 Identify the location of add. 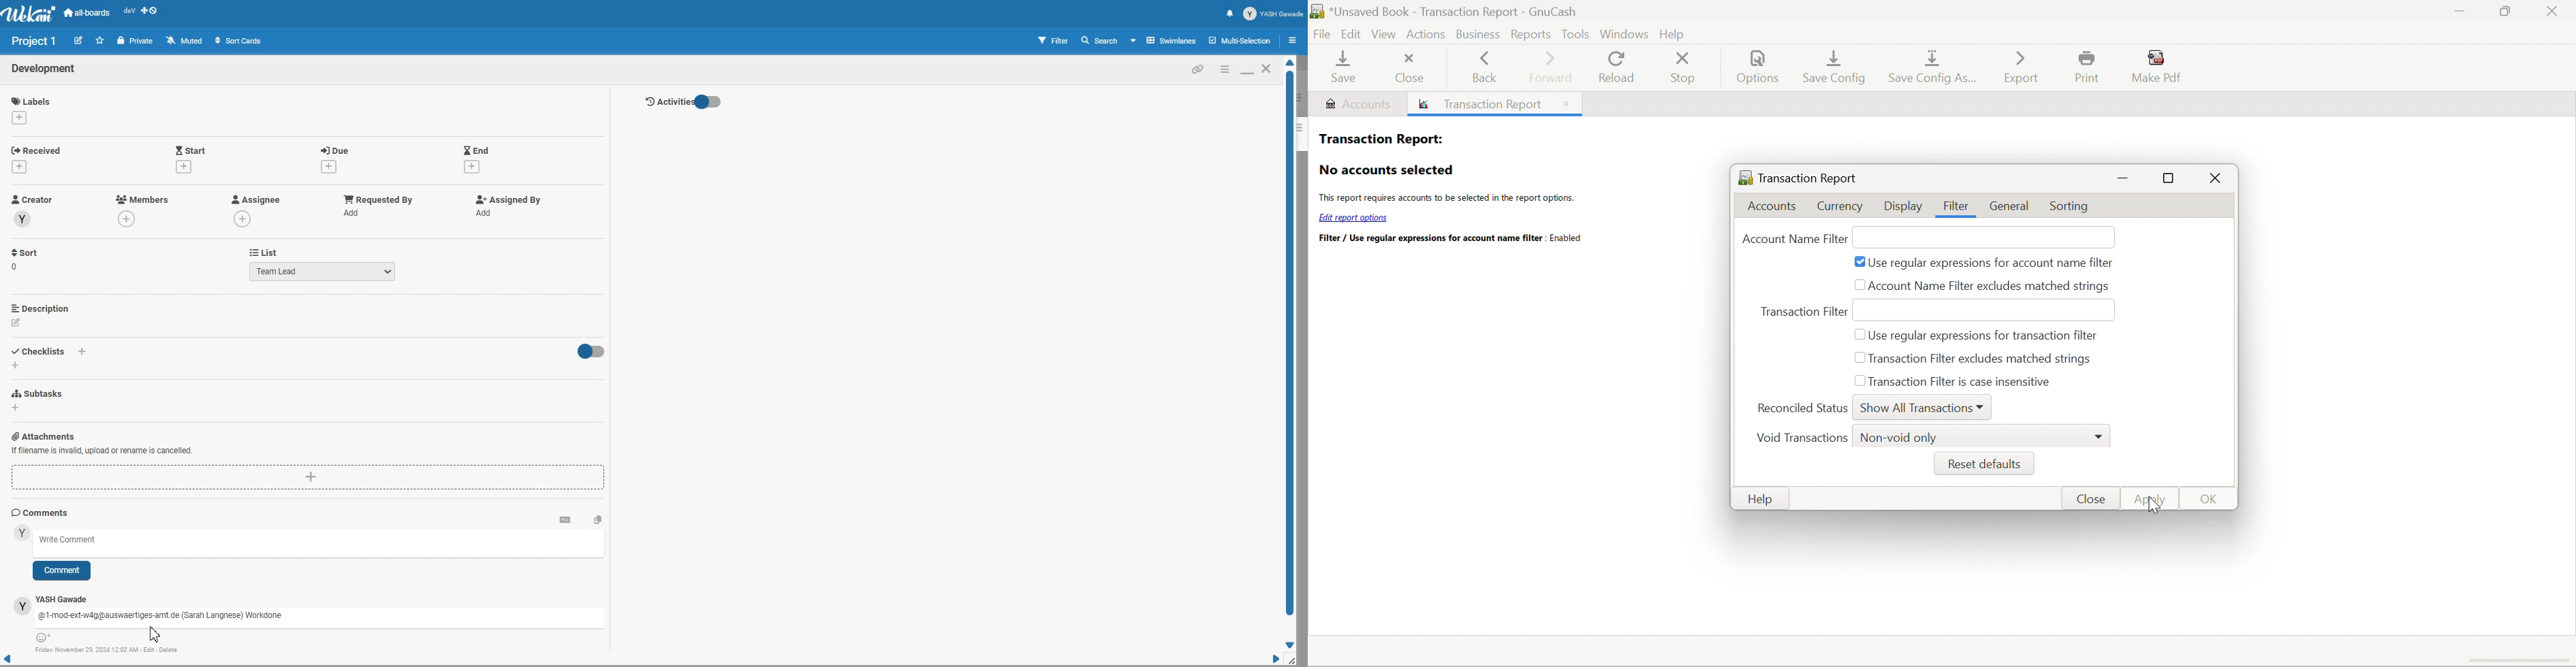
(16, 408).